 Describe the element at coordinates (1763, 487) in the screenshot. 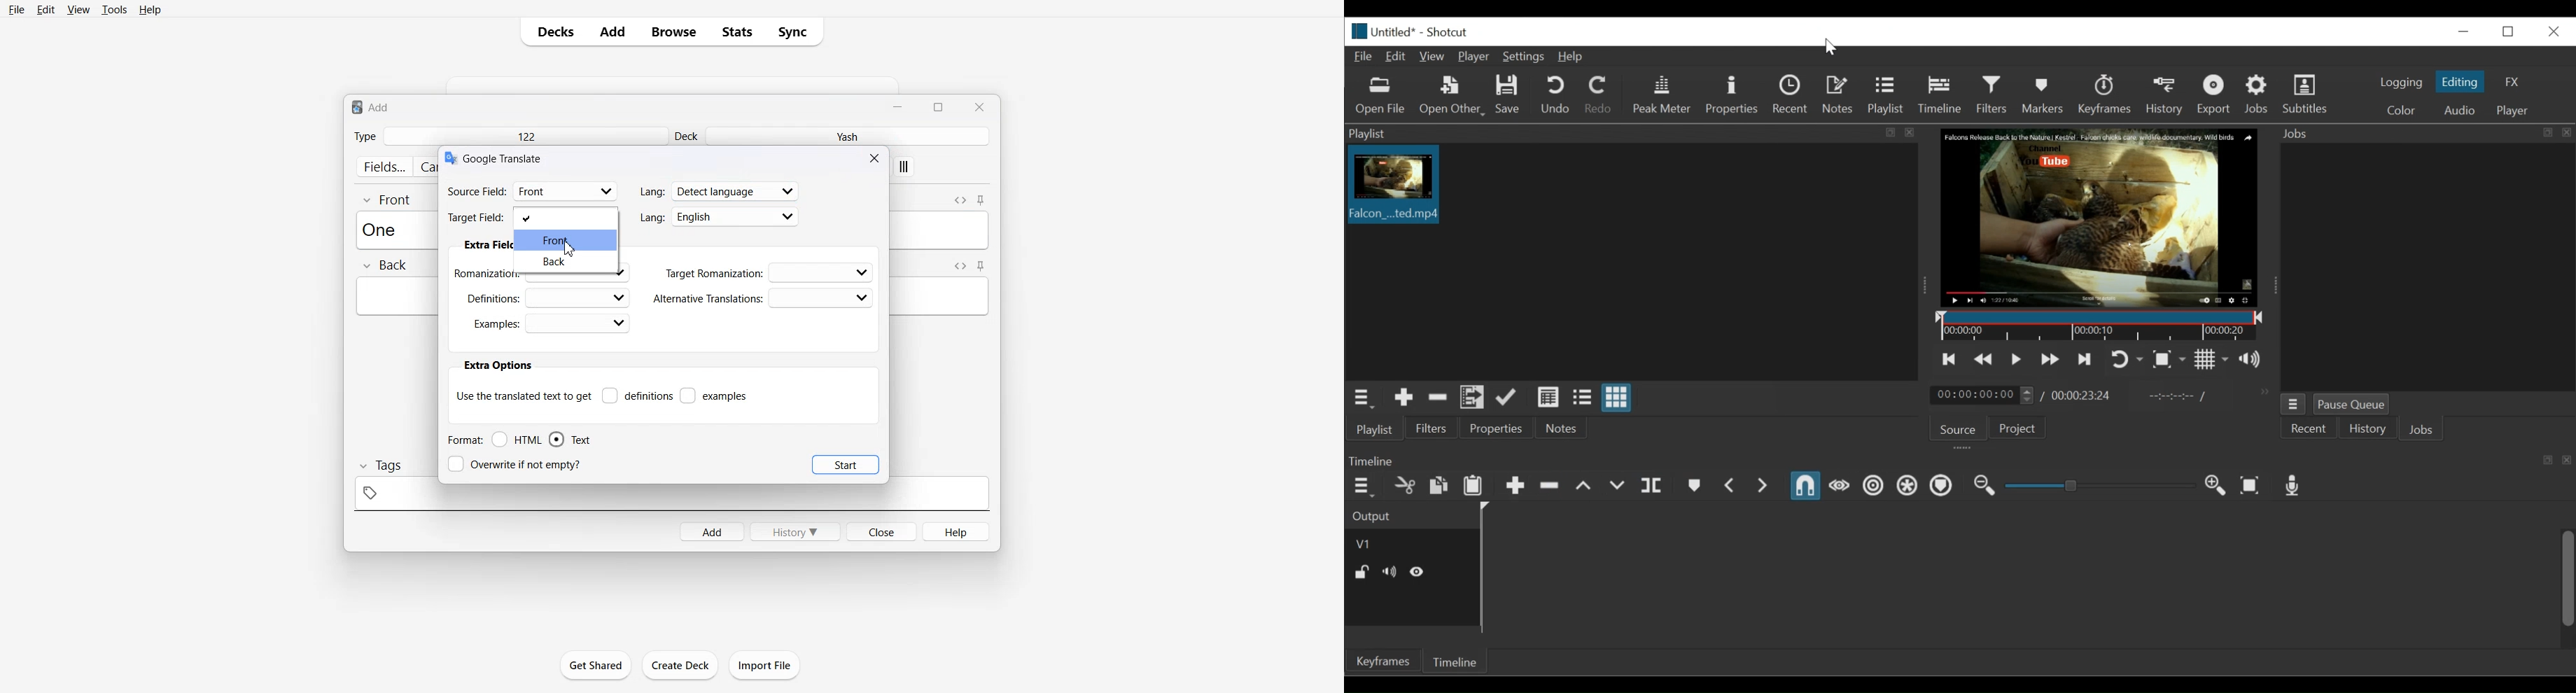

I see `Next Marker` at that location.